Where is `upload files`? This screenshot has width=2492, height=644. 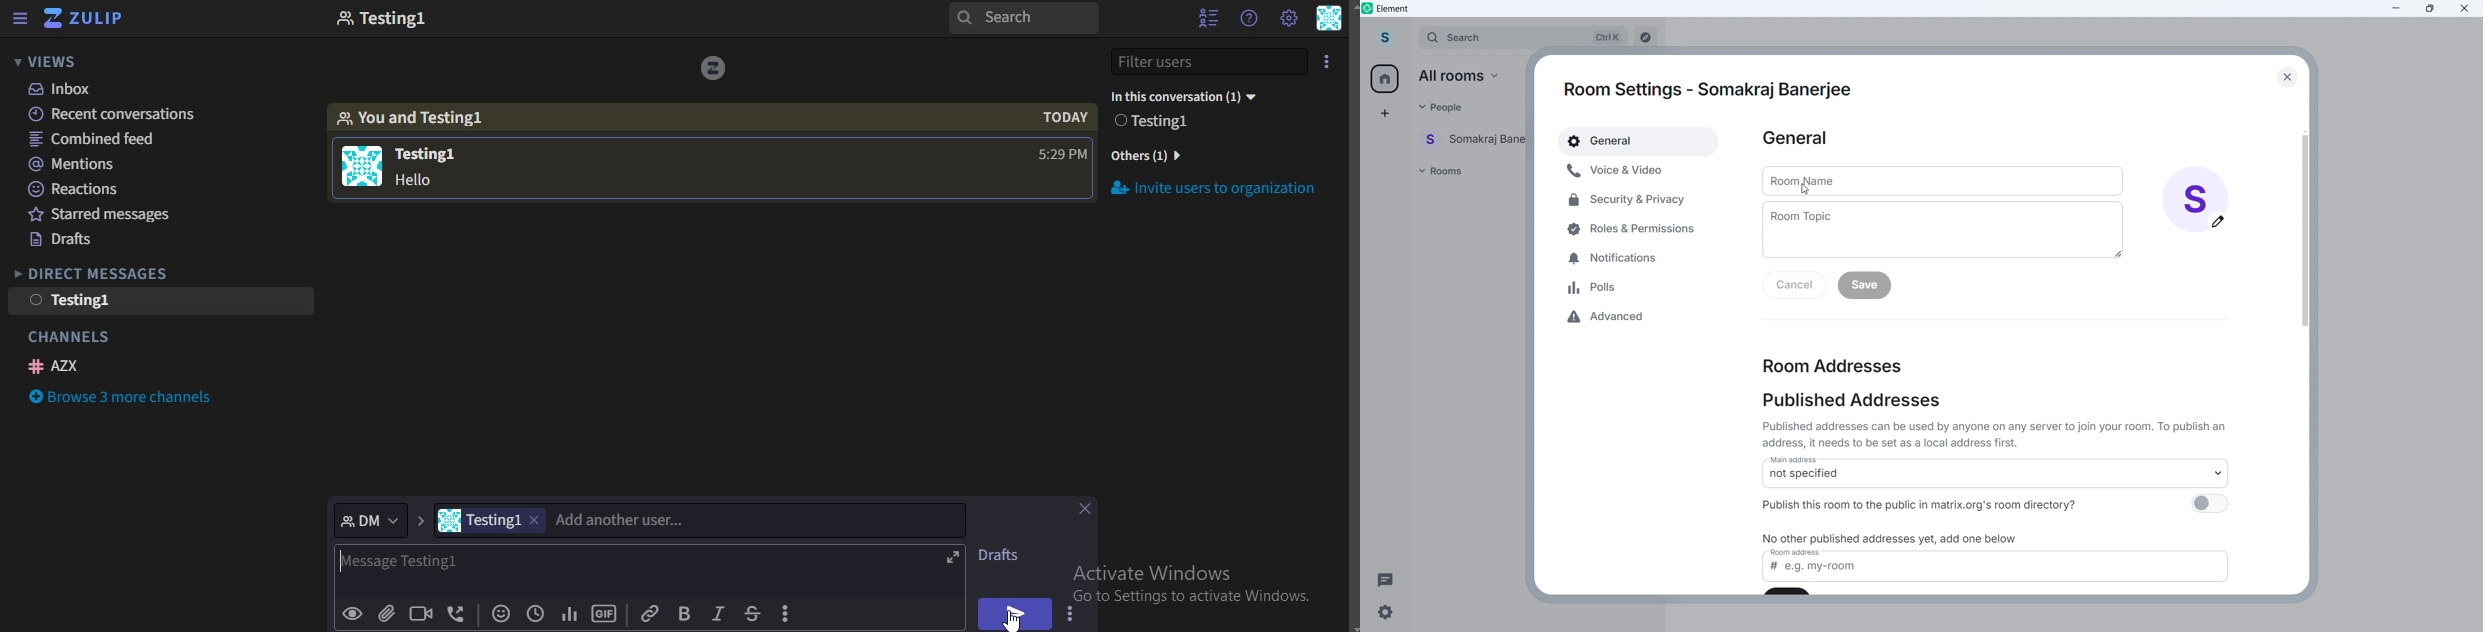 upload files is located at coordinates (388, 615).